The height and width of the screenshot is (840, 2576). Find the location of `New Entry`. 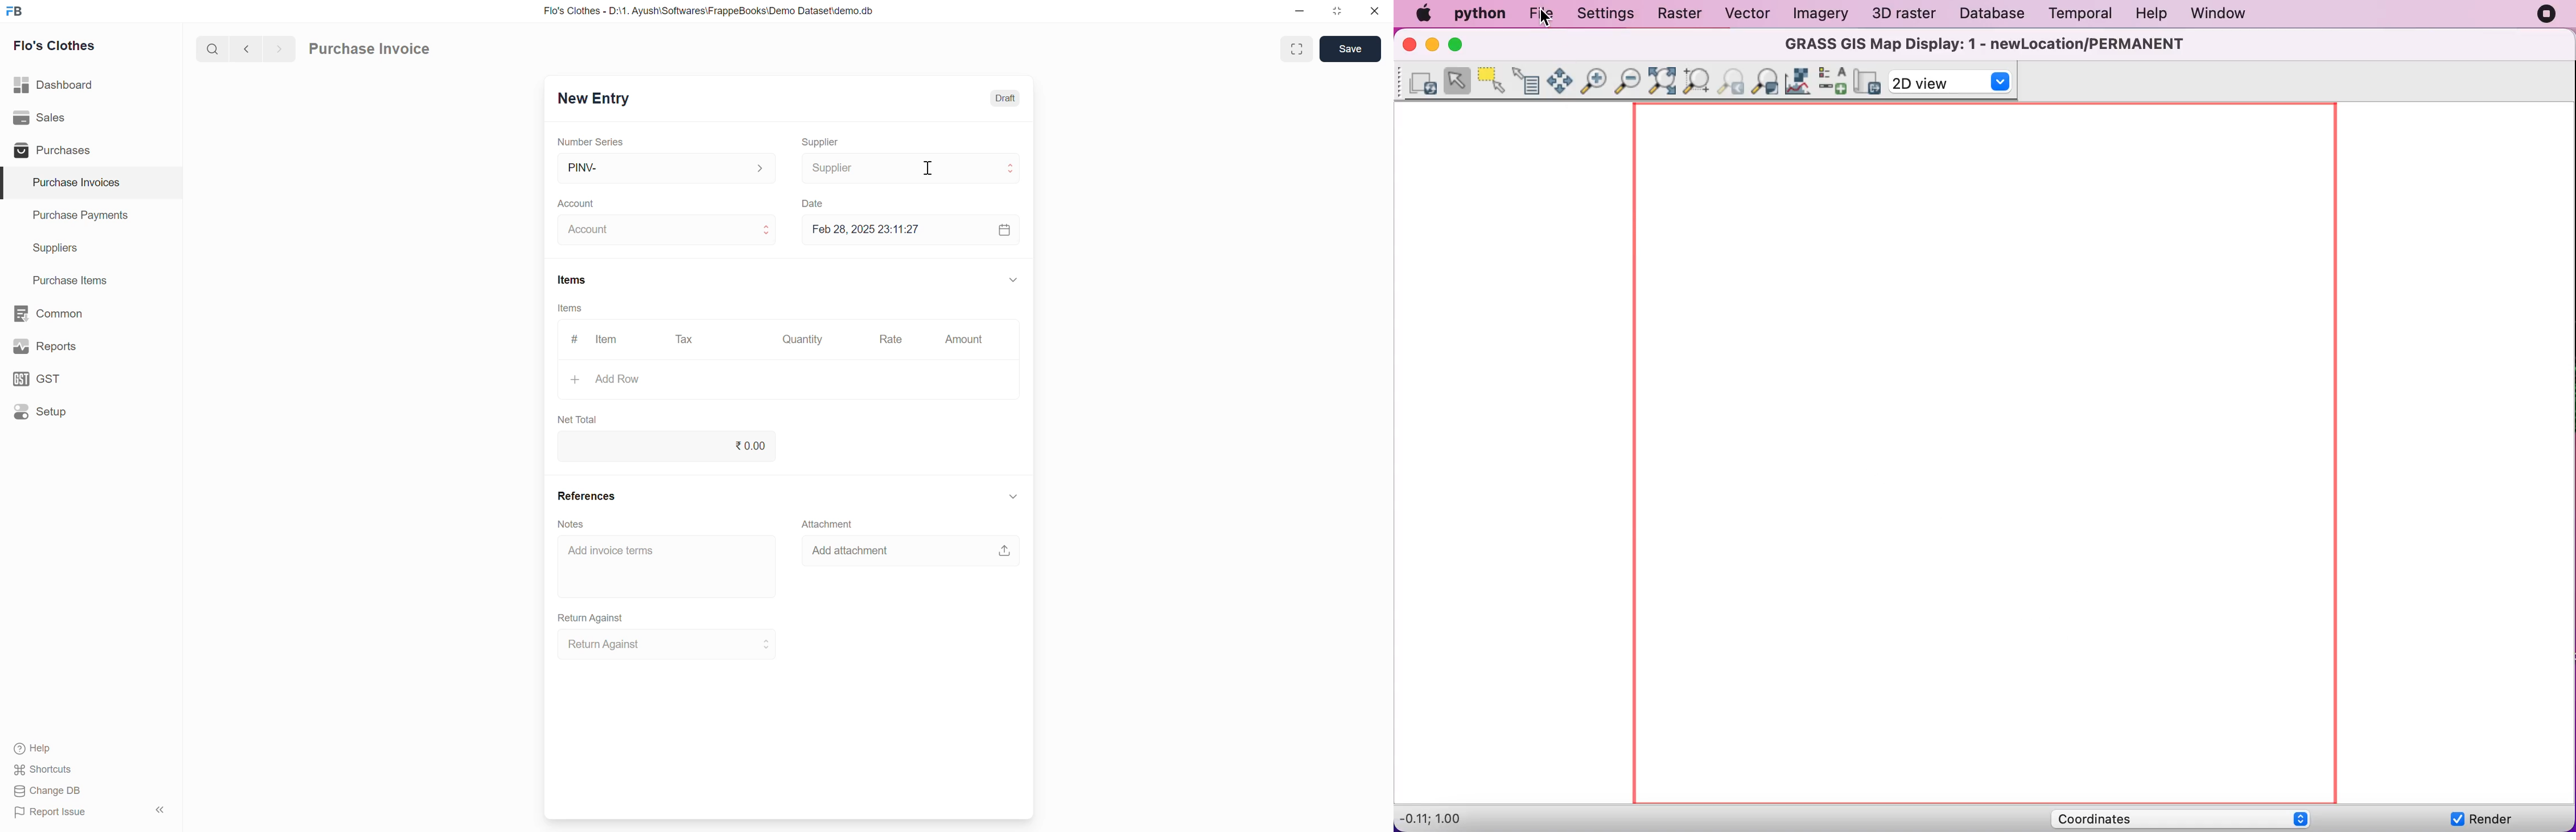

New Entry is located at coordinates (595, 99).